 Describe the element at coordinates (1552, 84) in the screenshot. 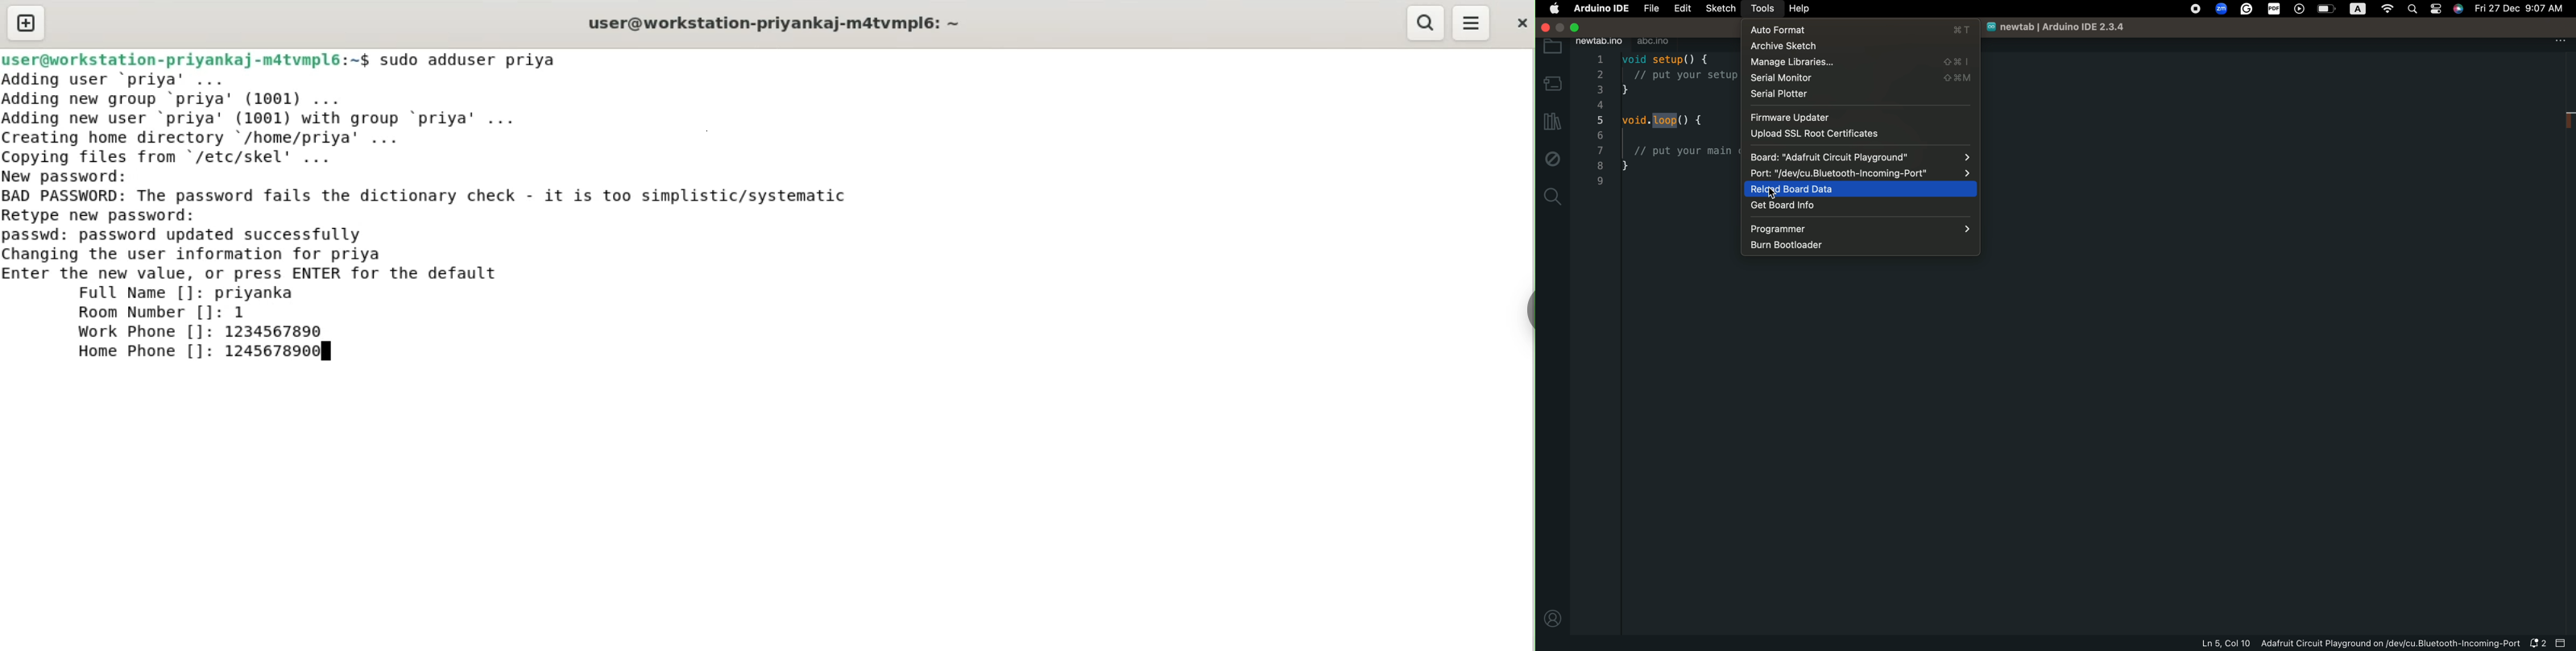

I see `board manager` at that location.